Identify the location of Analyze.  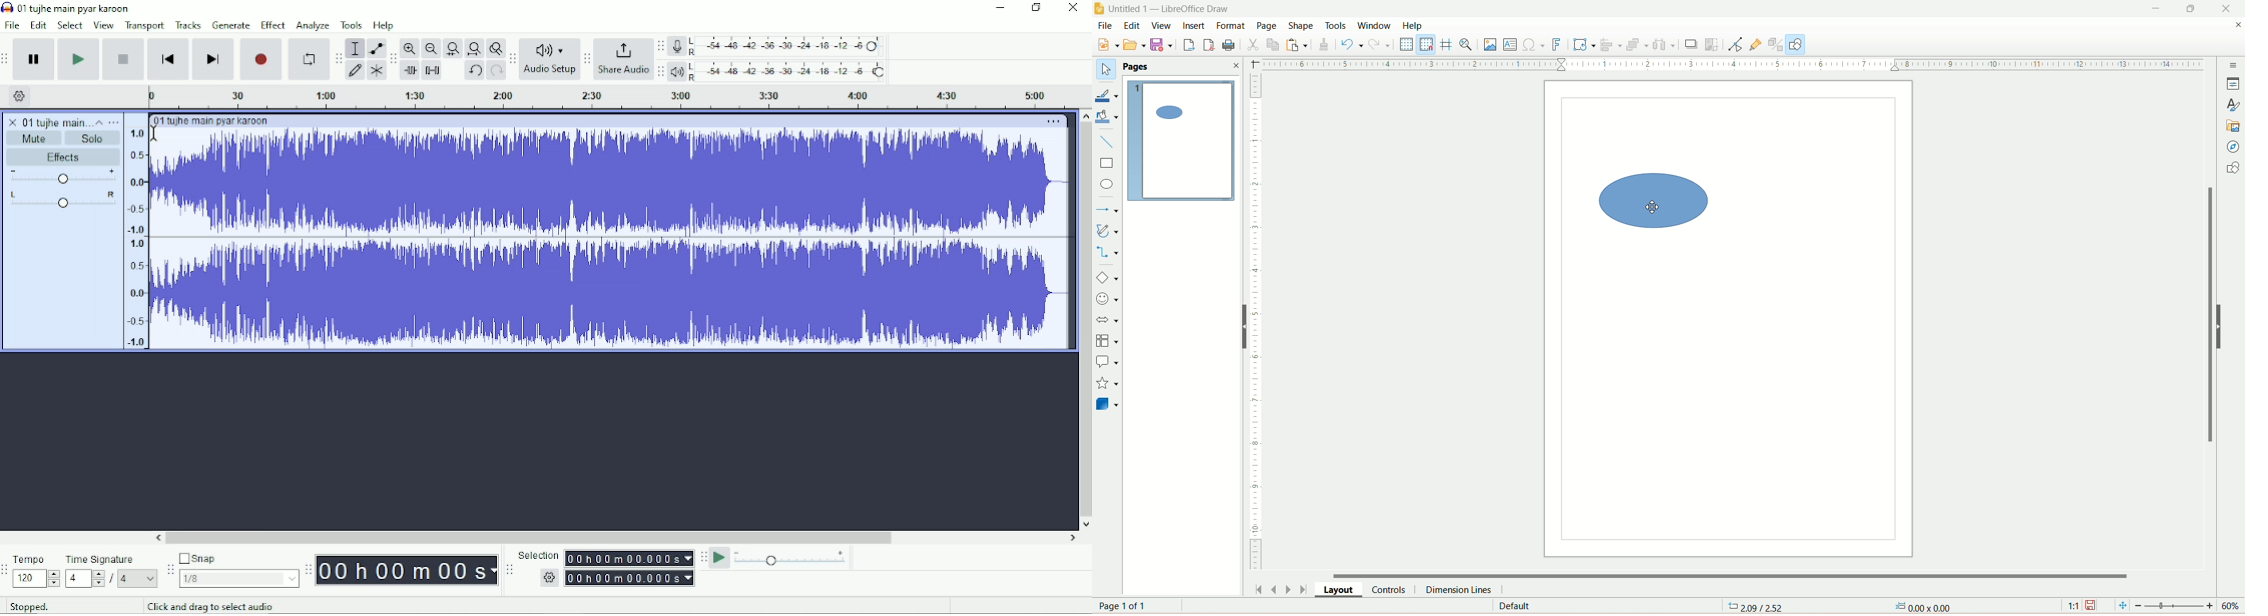
(313, 25).